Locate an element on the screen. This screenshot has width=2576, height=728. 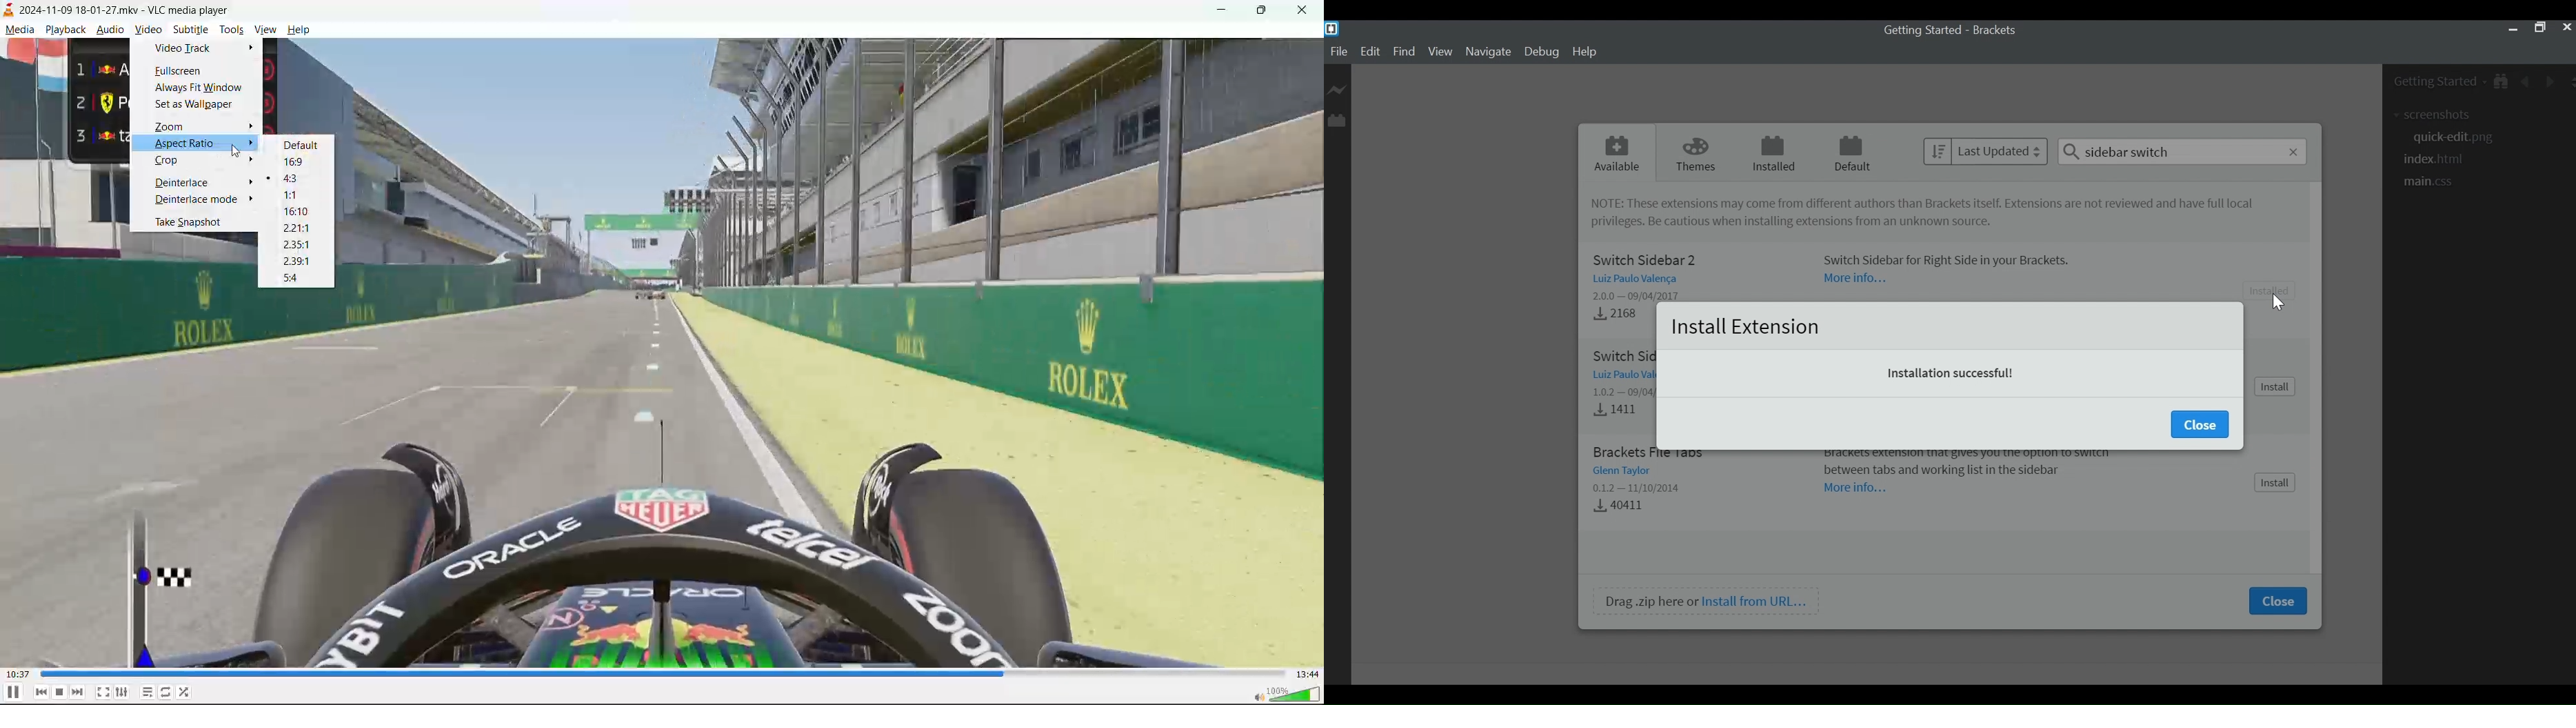
16:9 is located at coordinates (305, 161).